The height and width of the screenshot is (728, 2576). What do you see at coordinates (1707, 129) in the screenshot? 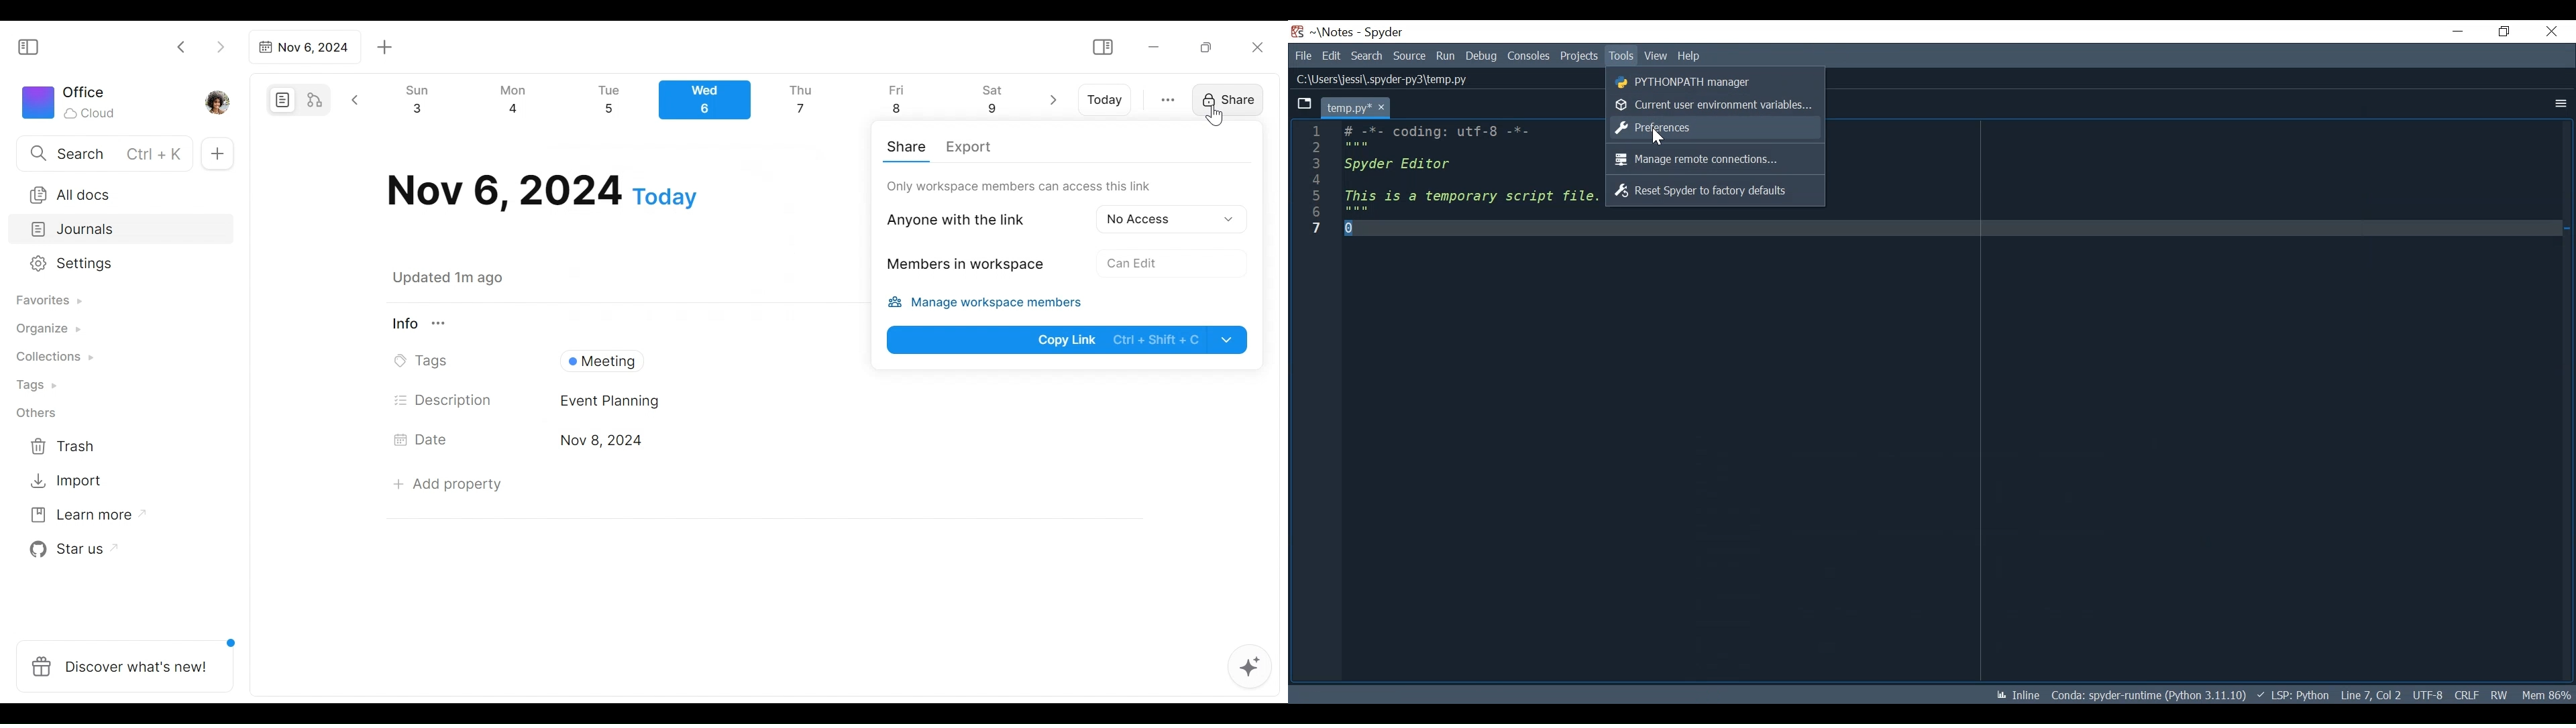
I see `Preferences` at bounding box center [1707, 129].